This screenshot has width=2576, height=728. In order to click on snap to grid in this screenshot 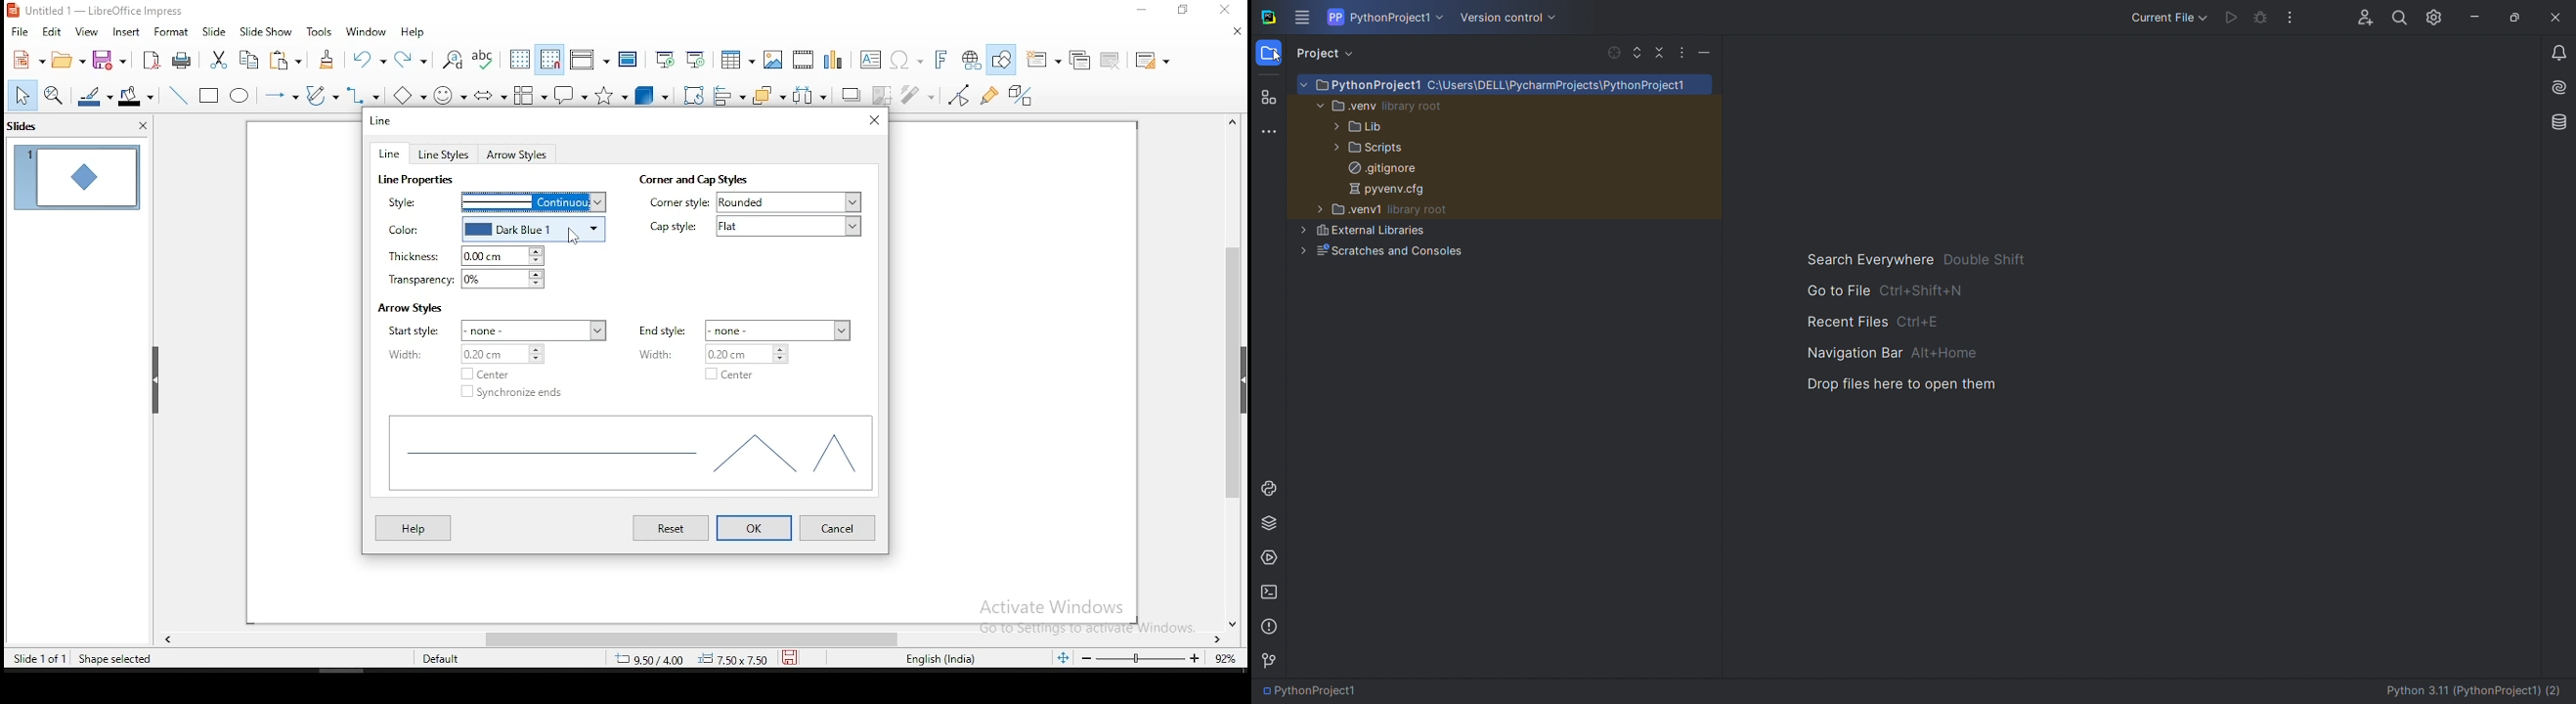, I will do `click(550, 59)`.